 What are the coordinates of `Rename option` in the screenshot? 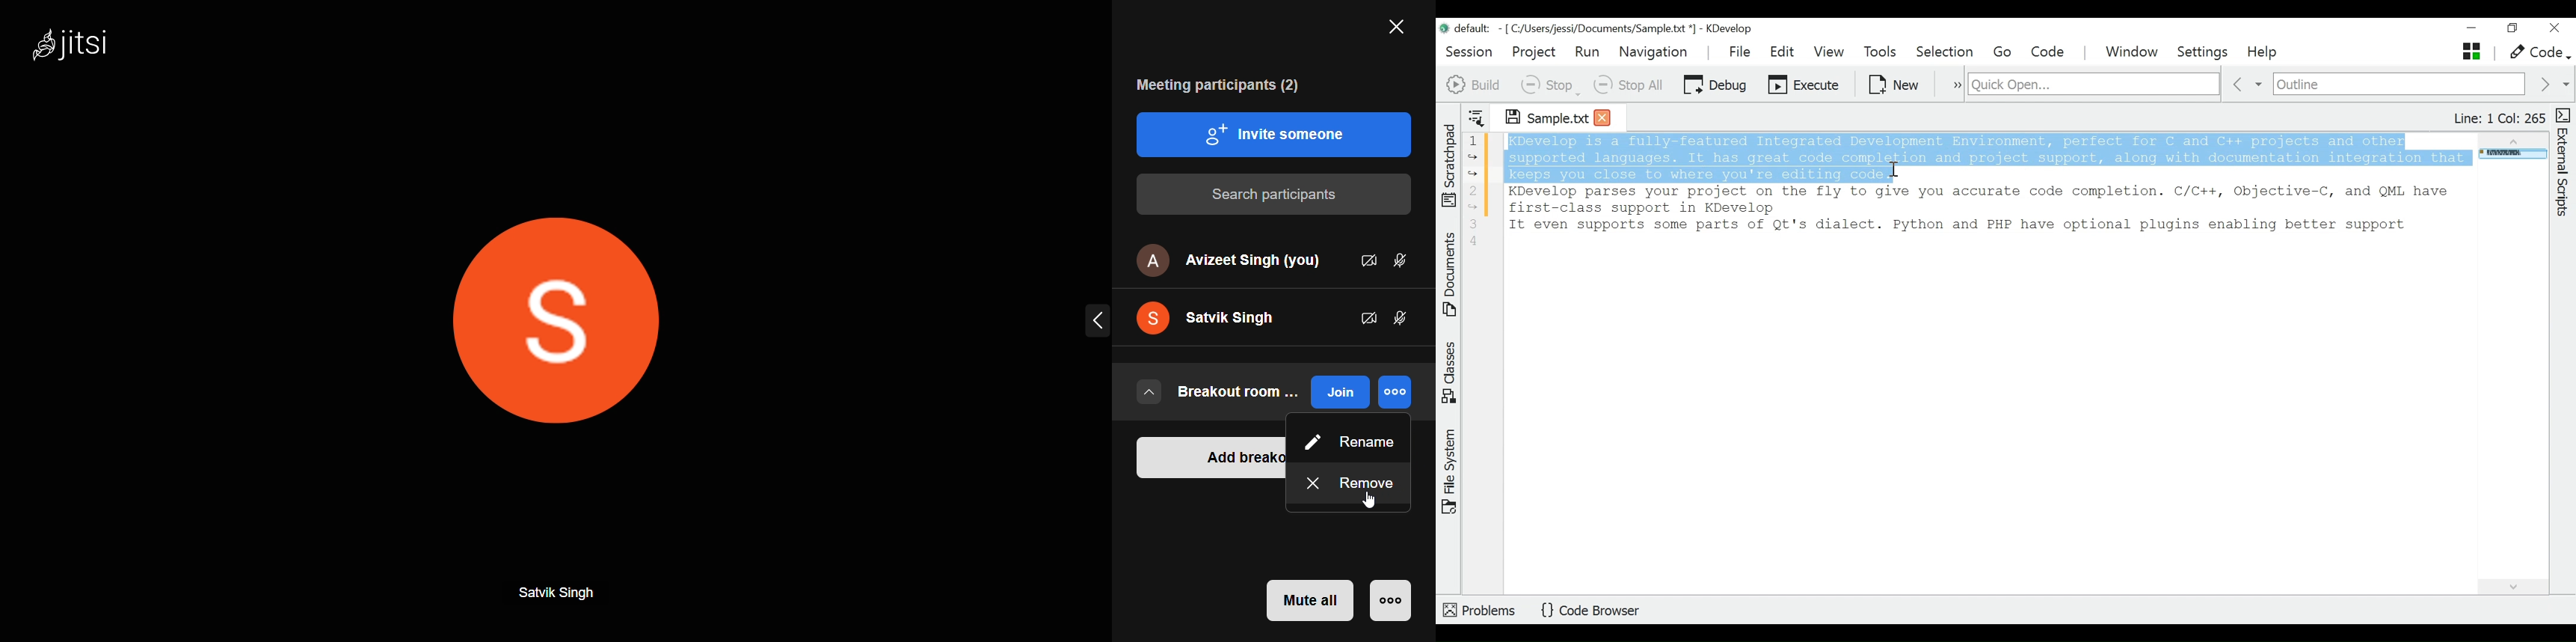 It's located at (1346, 440).